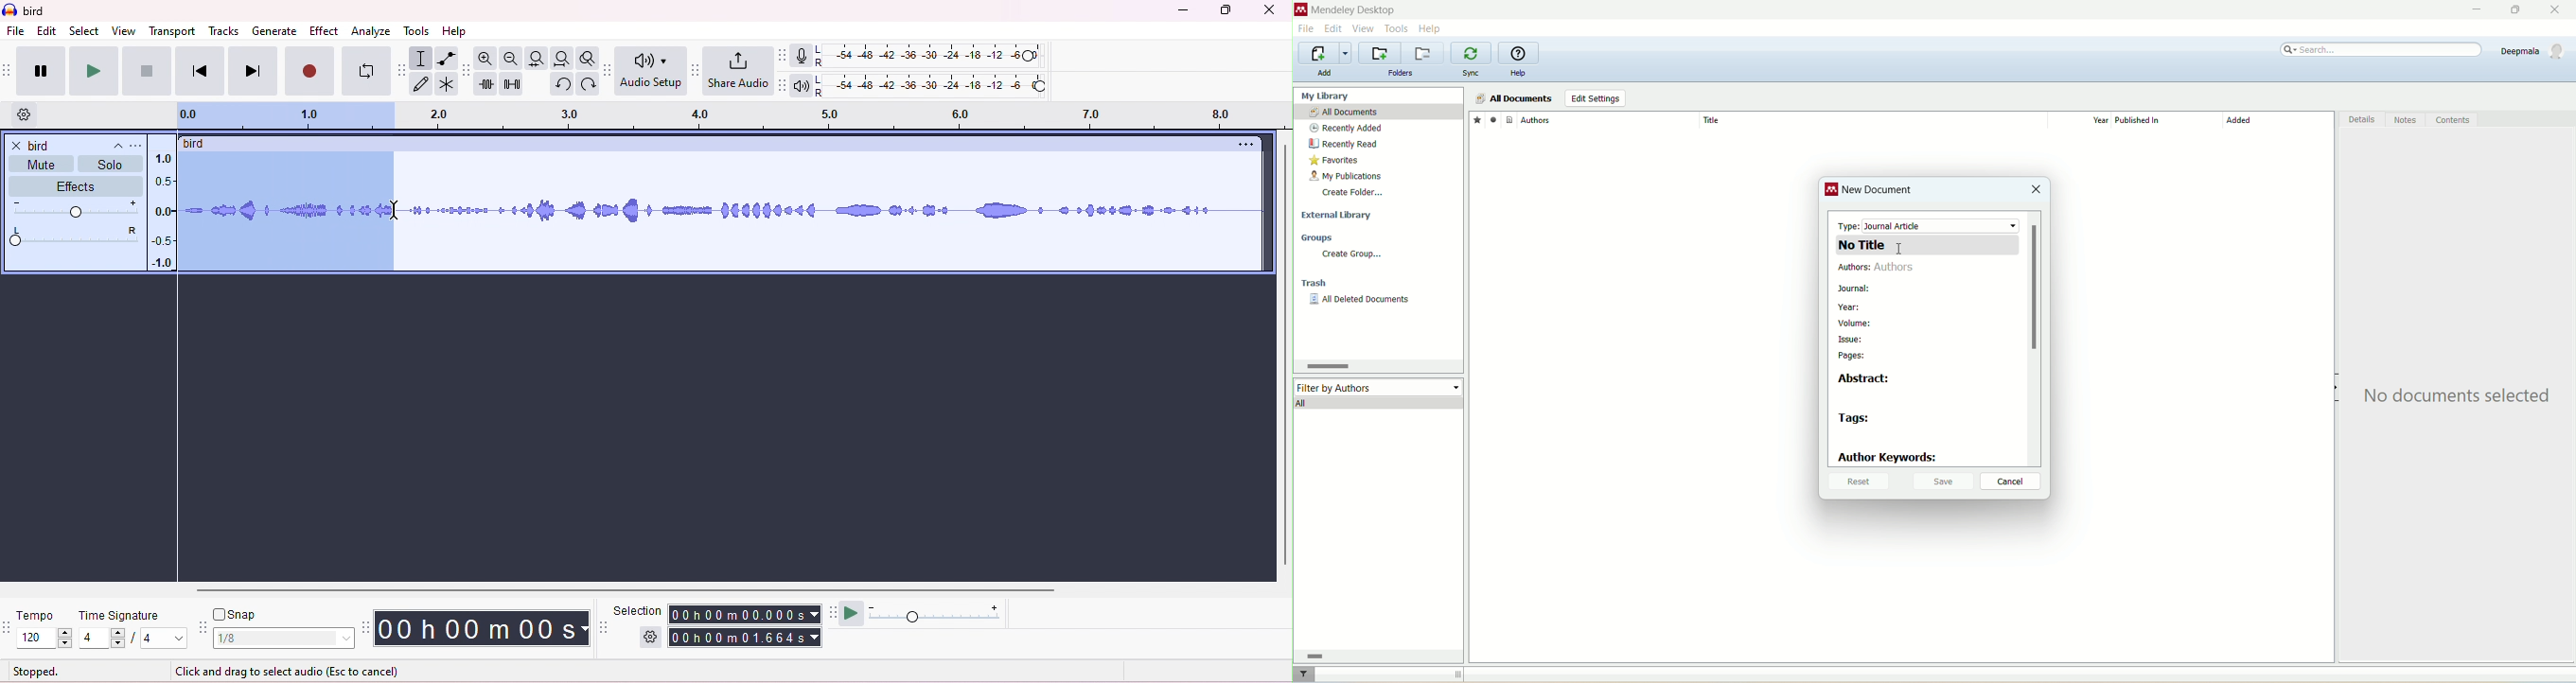 This screenshot has width=2576, height=700. What do you see at coordinates (1519, 53) in the screenshot?
I see `online help guide for mendeley` at bounding box center [1519, 53].